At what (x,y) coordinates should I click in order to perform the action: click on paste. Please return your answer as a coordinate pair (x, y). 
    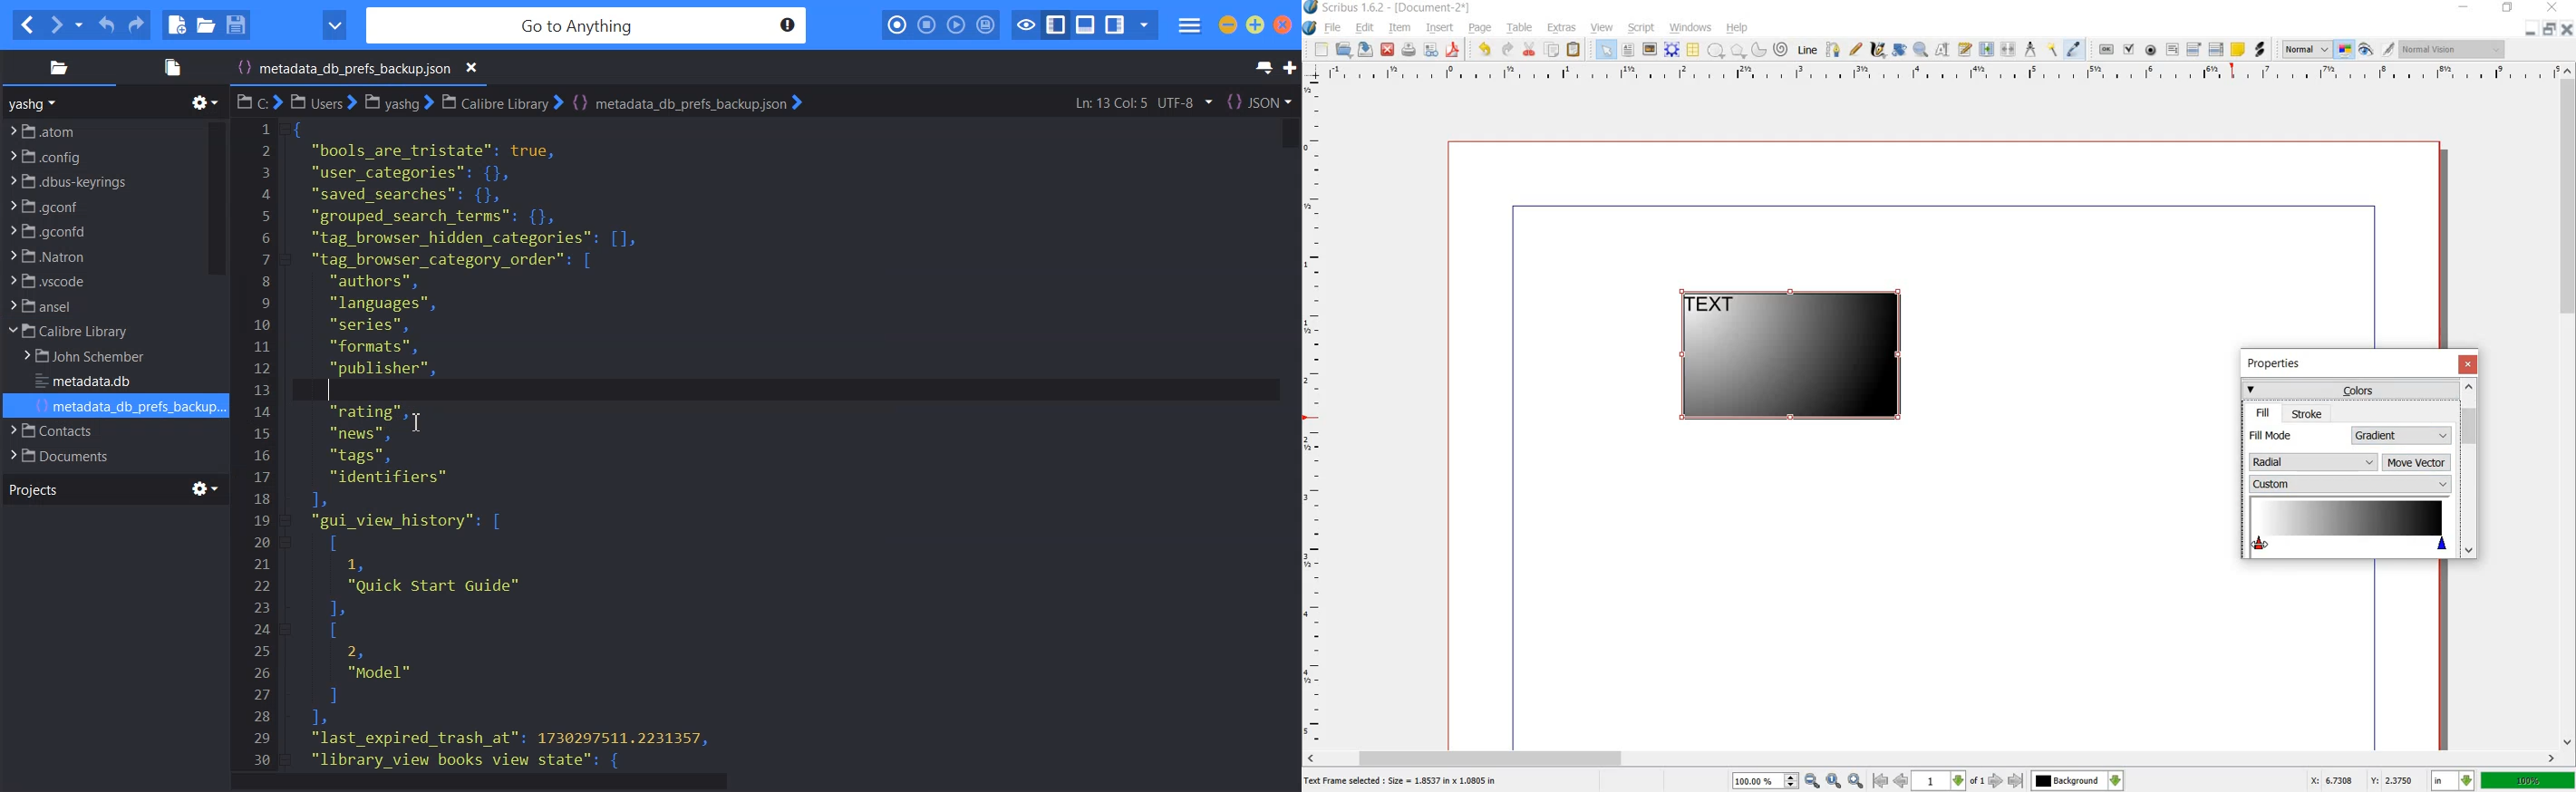
    Looking at the image, I should click on (1574, 50).